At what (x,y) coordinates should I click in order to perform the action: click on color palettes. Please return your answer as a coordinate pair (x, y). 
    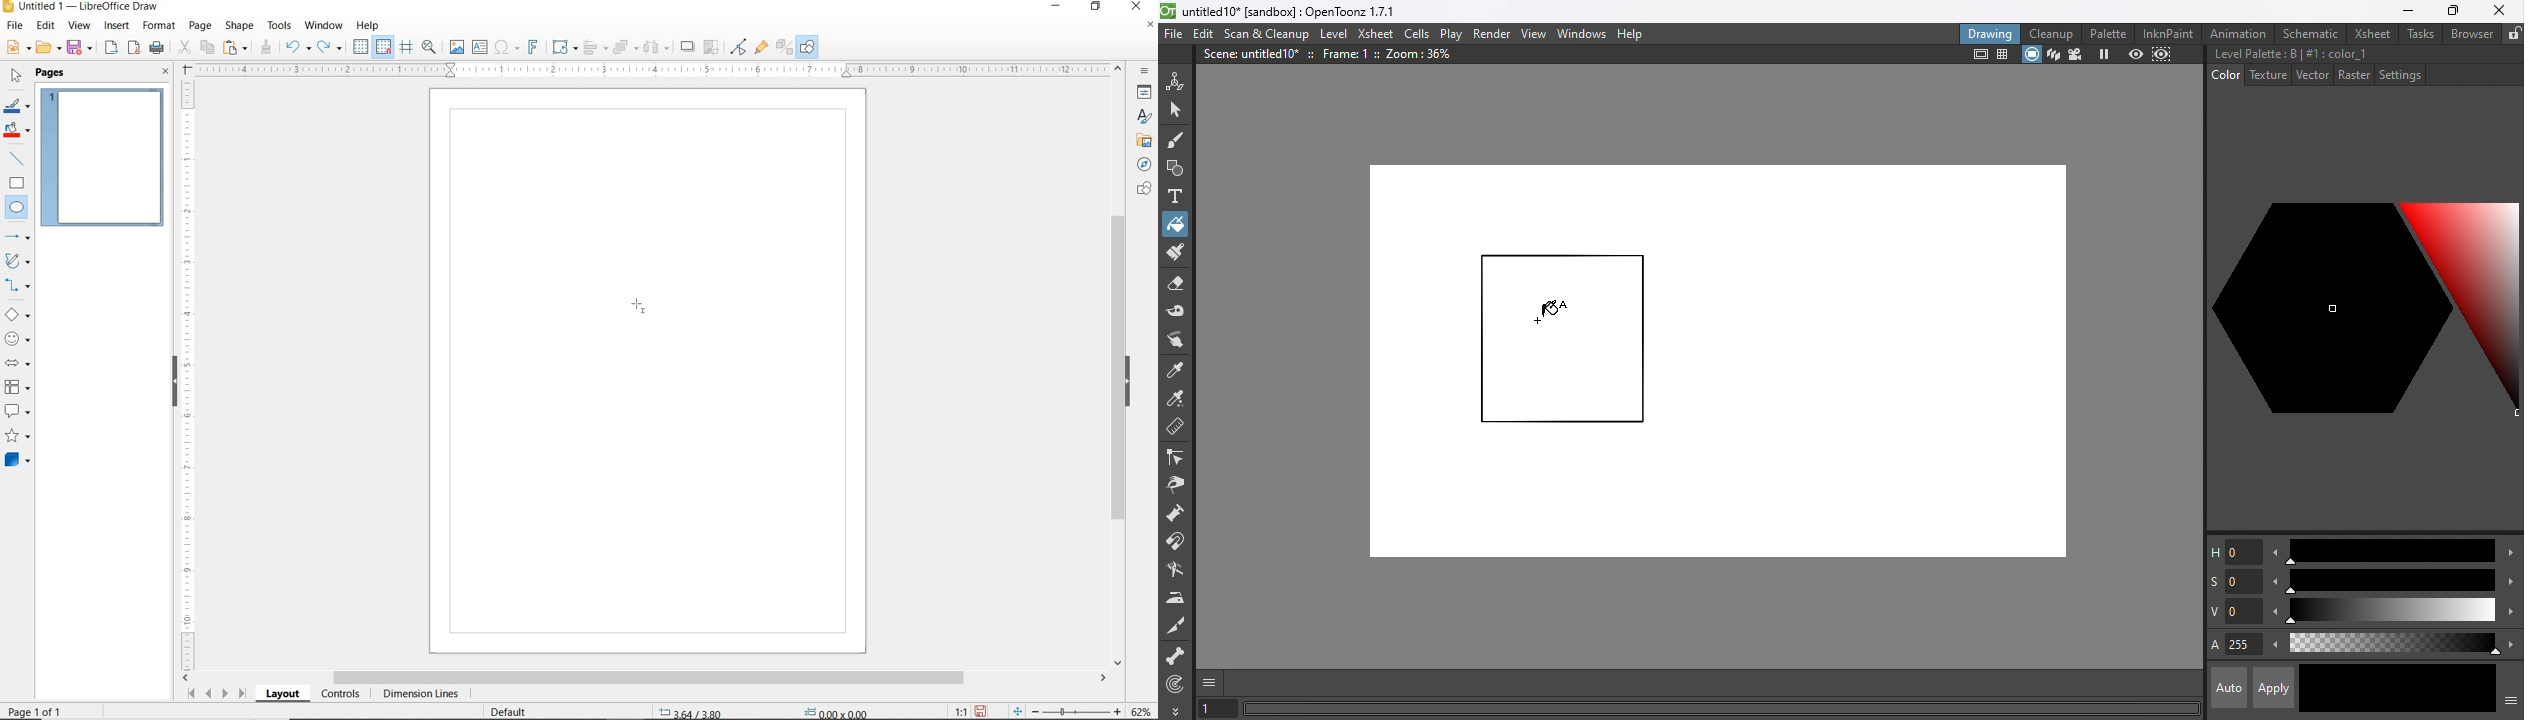
    Looking at the image, I should click on (2365, 315).